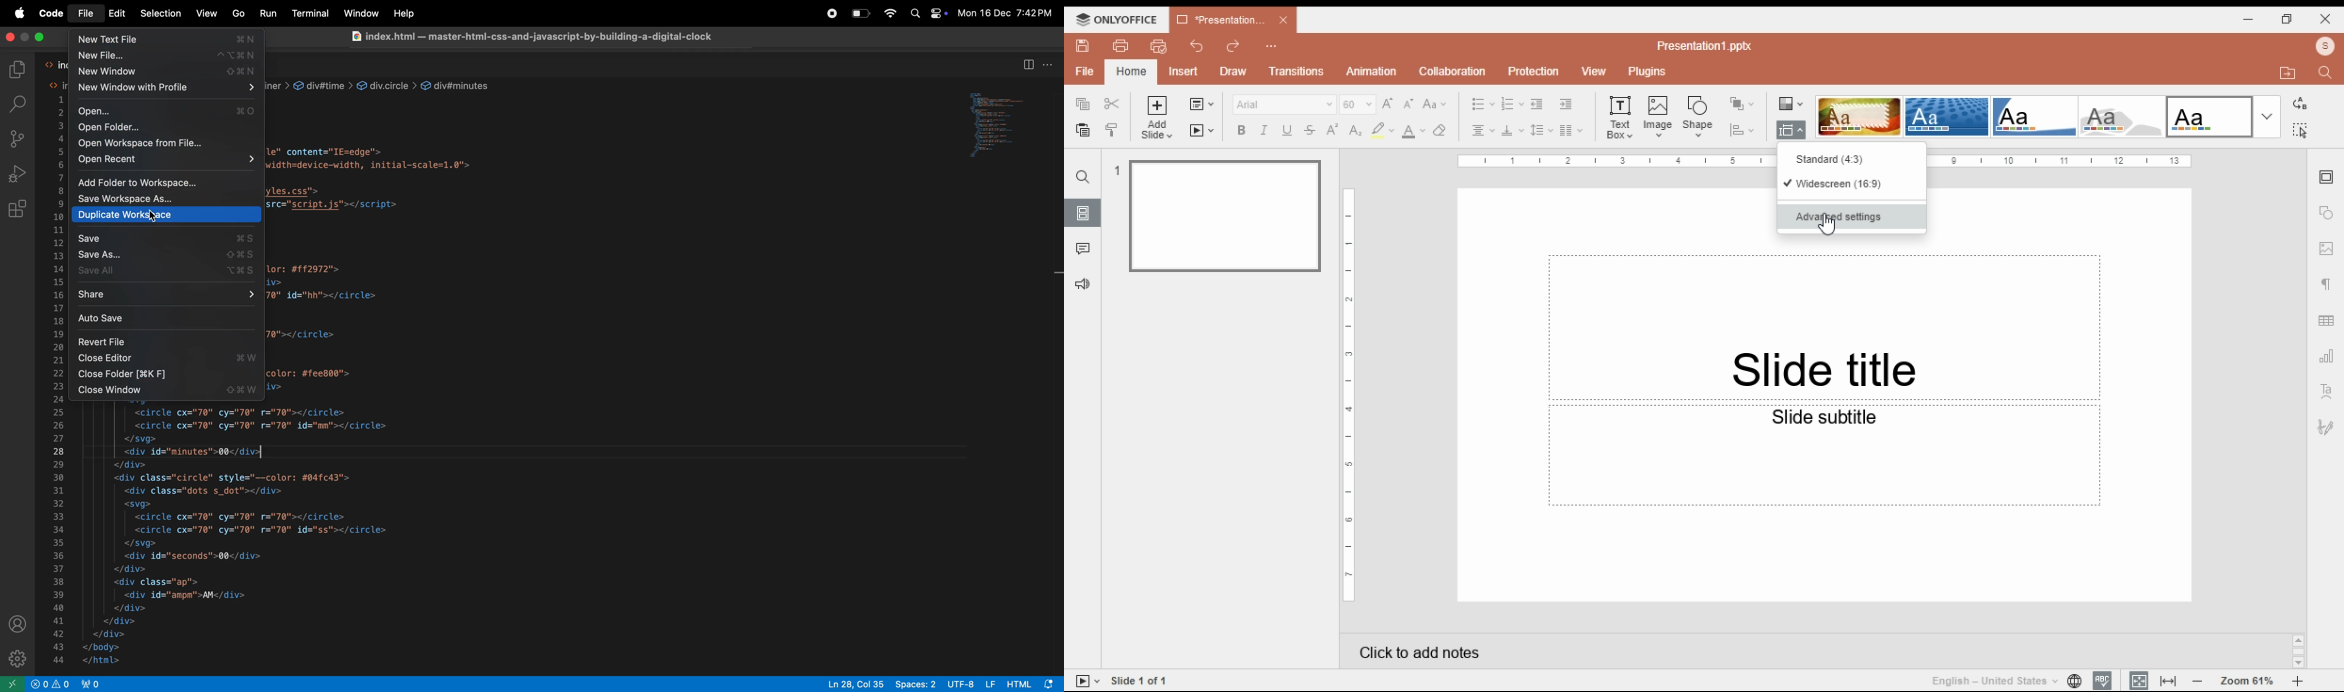  Describe the element at coordinates (1483, 104) in the screenshot. I see `bullets` at that location.